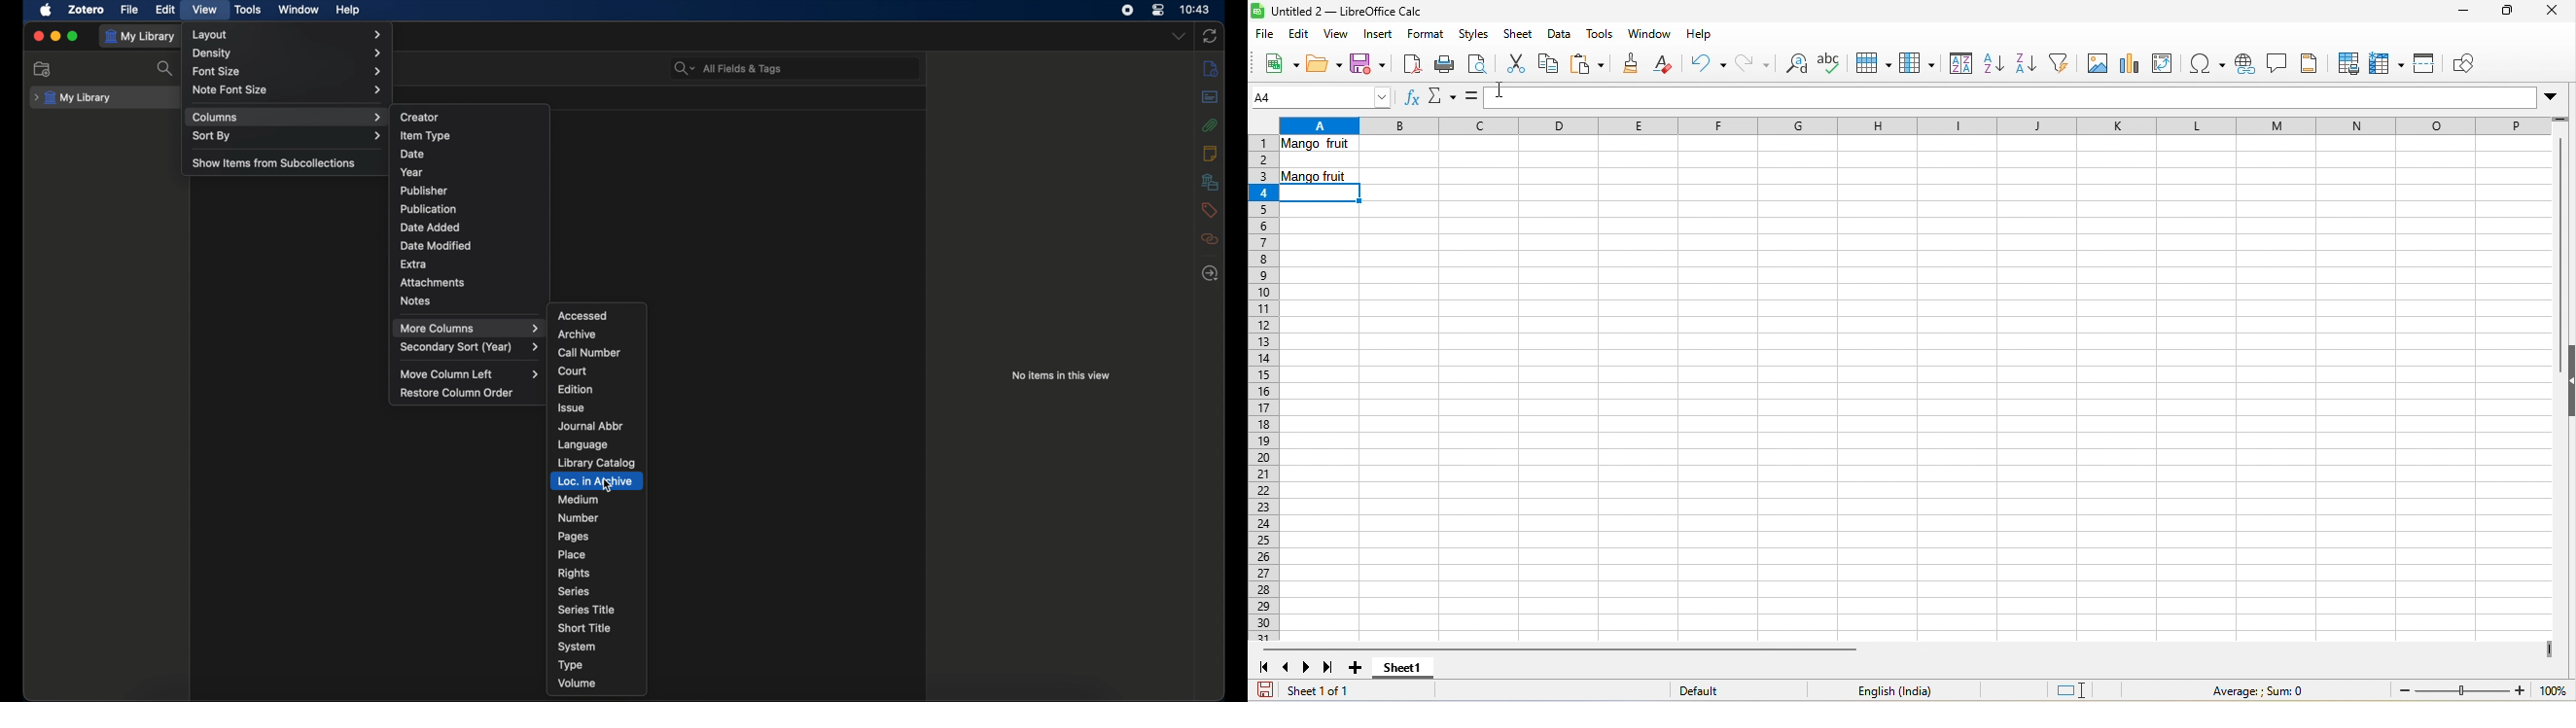  I want to click on rights, so click(573, 574).